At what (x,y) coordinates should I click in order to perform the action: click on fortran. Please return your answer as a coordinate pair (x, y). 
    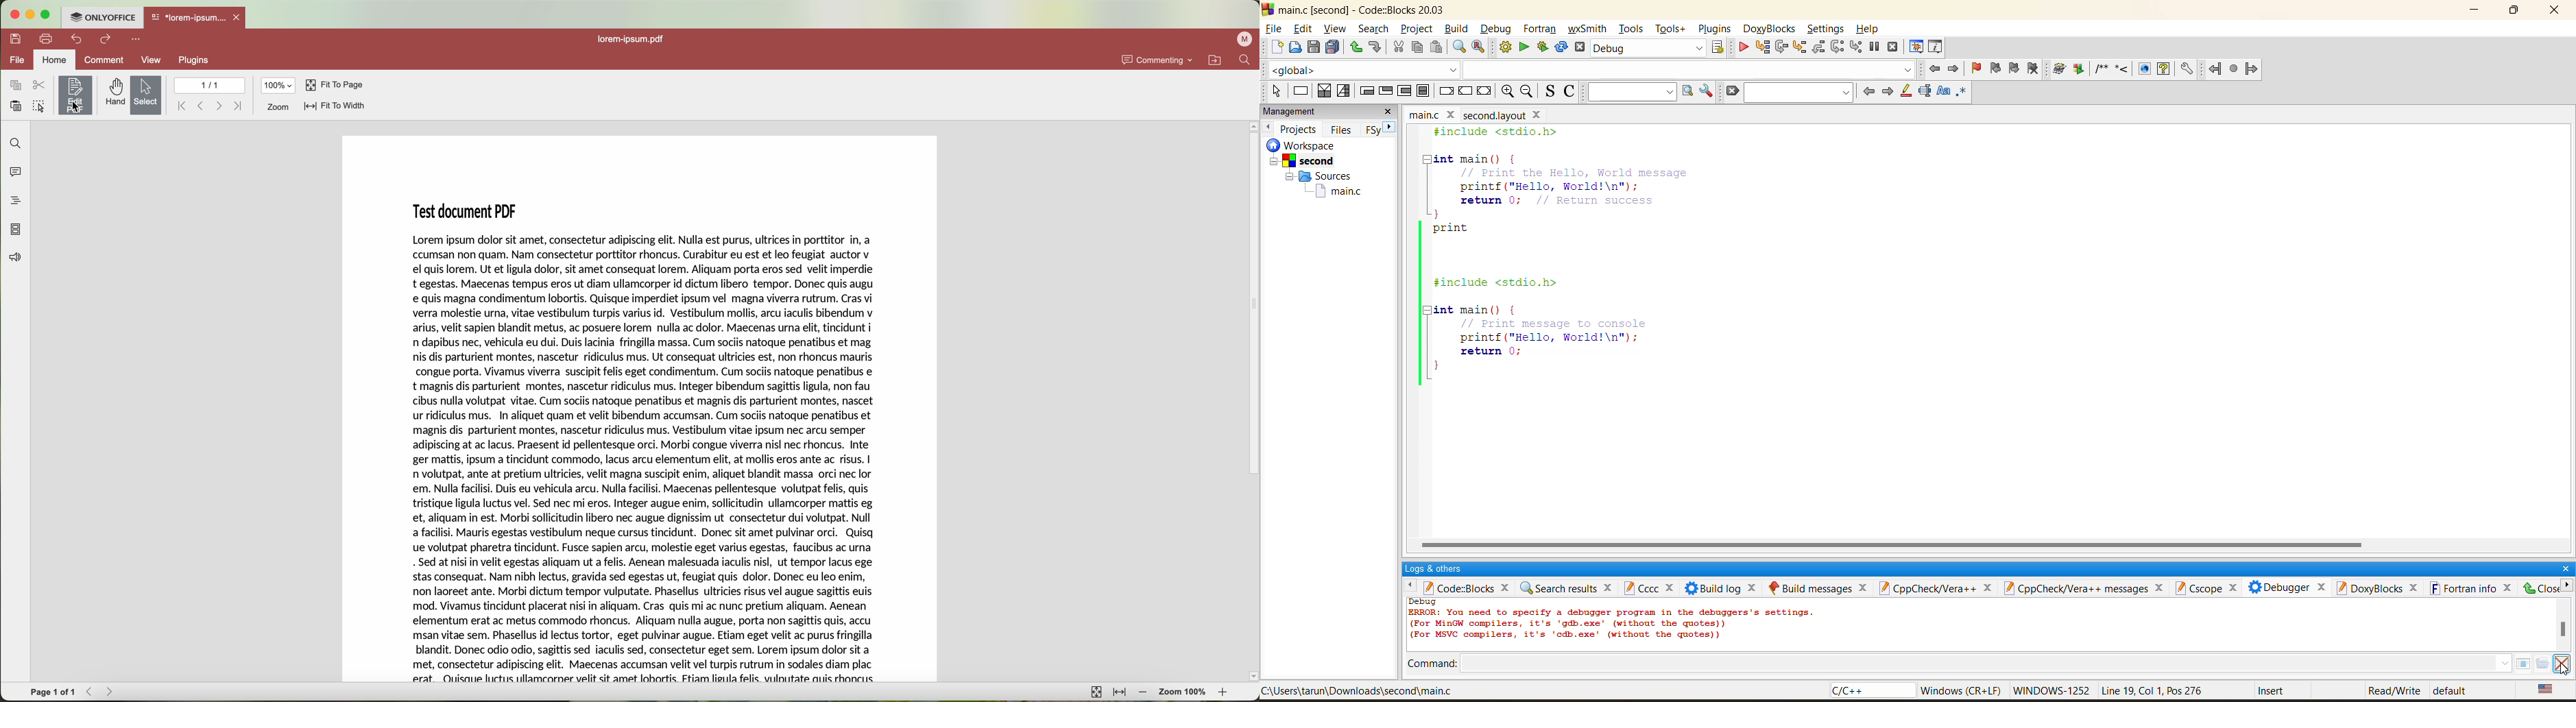
    Looking at the image, I should click on (2234, 69).